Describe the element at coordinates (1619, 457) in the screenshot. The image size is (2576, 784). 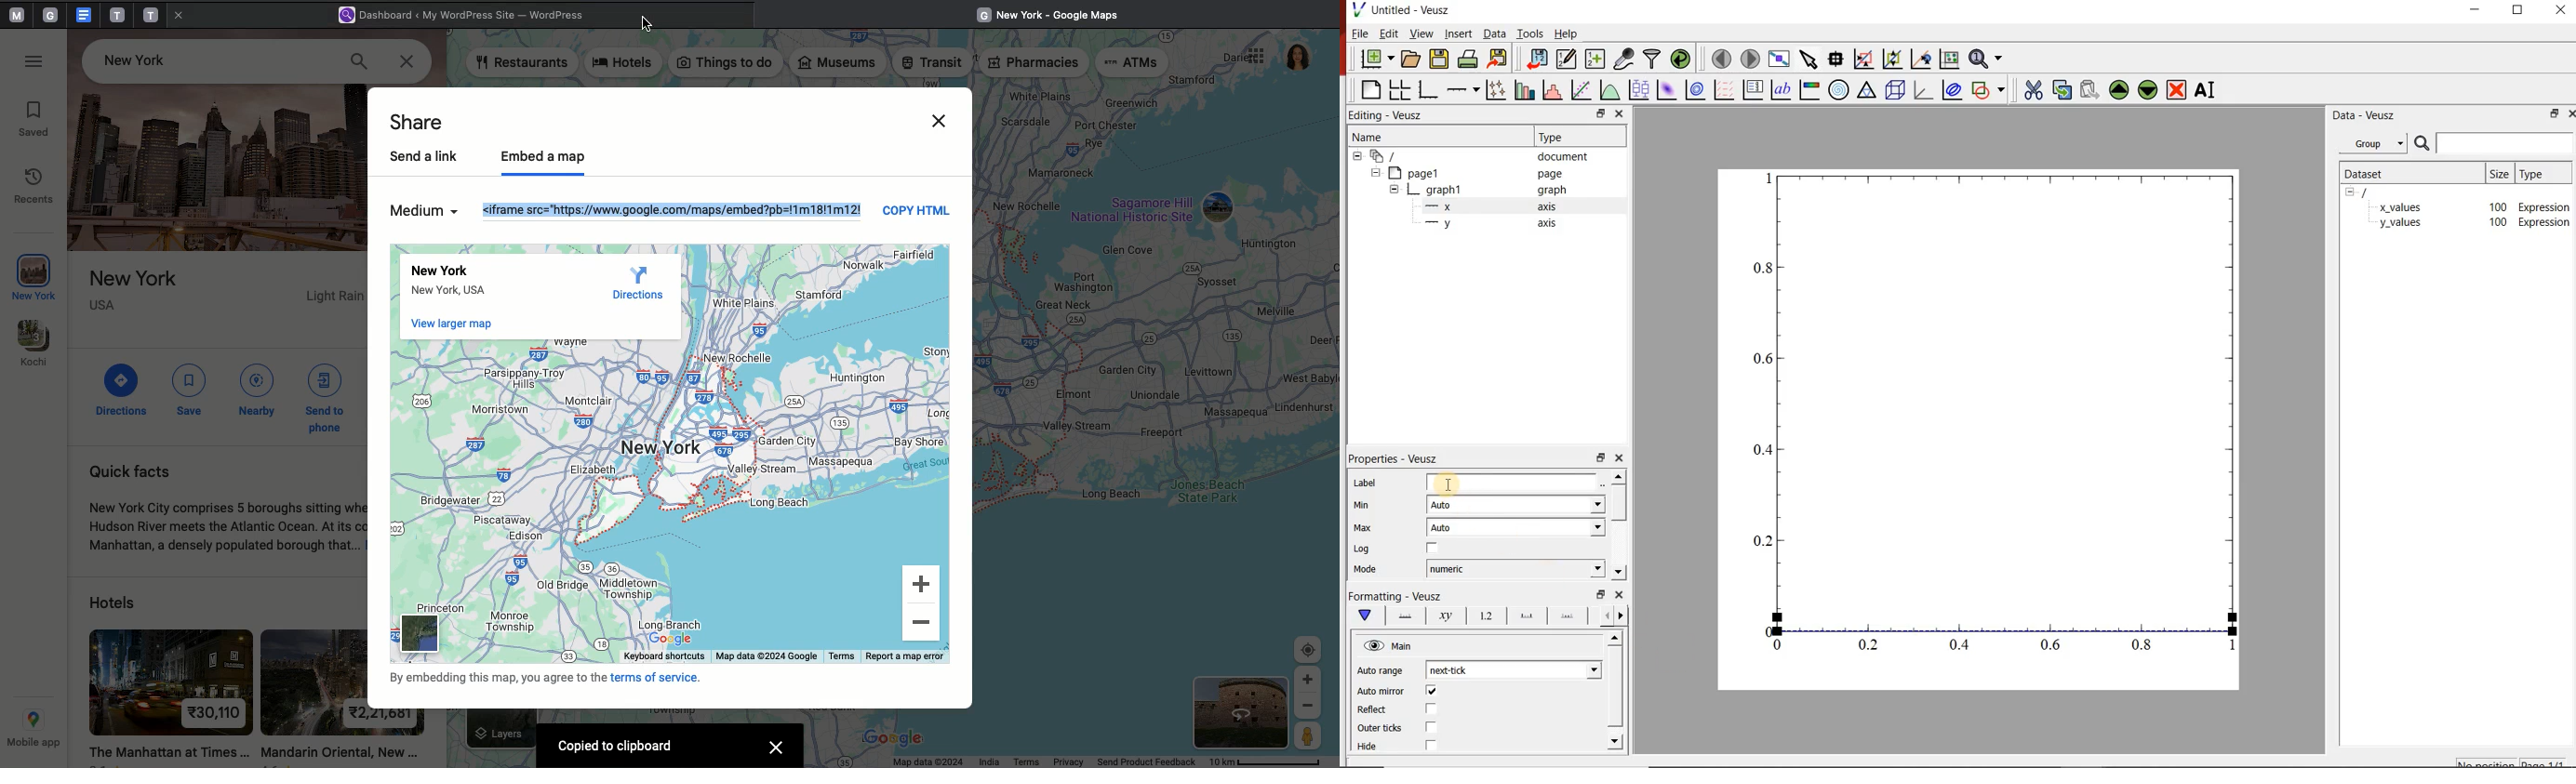
I see `close` at that location.